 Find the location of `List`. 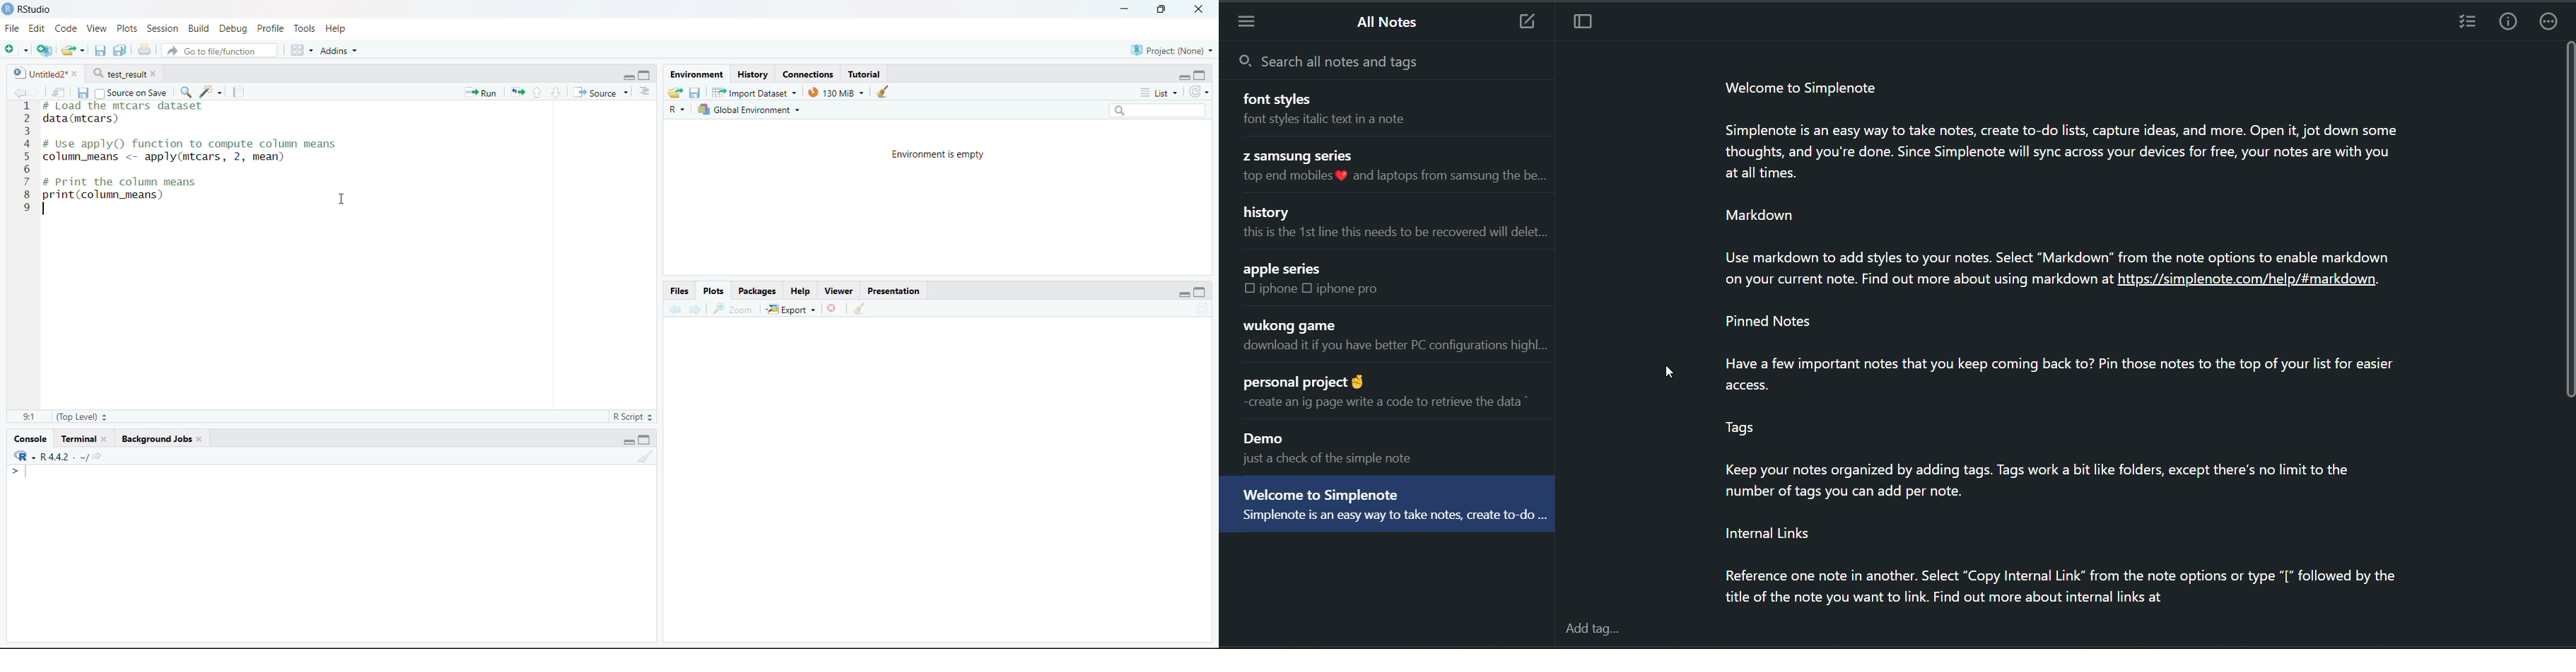

List is located at coordinates (1159, 92).